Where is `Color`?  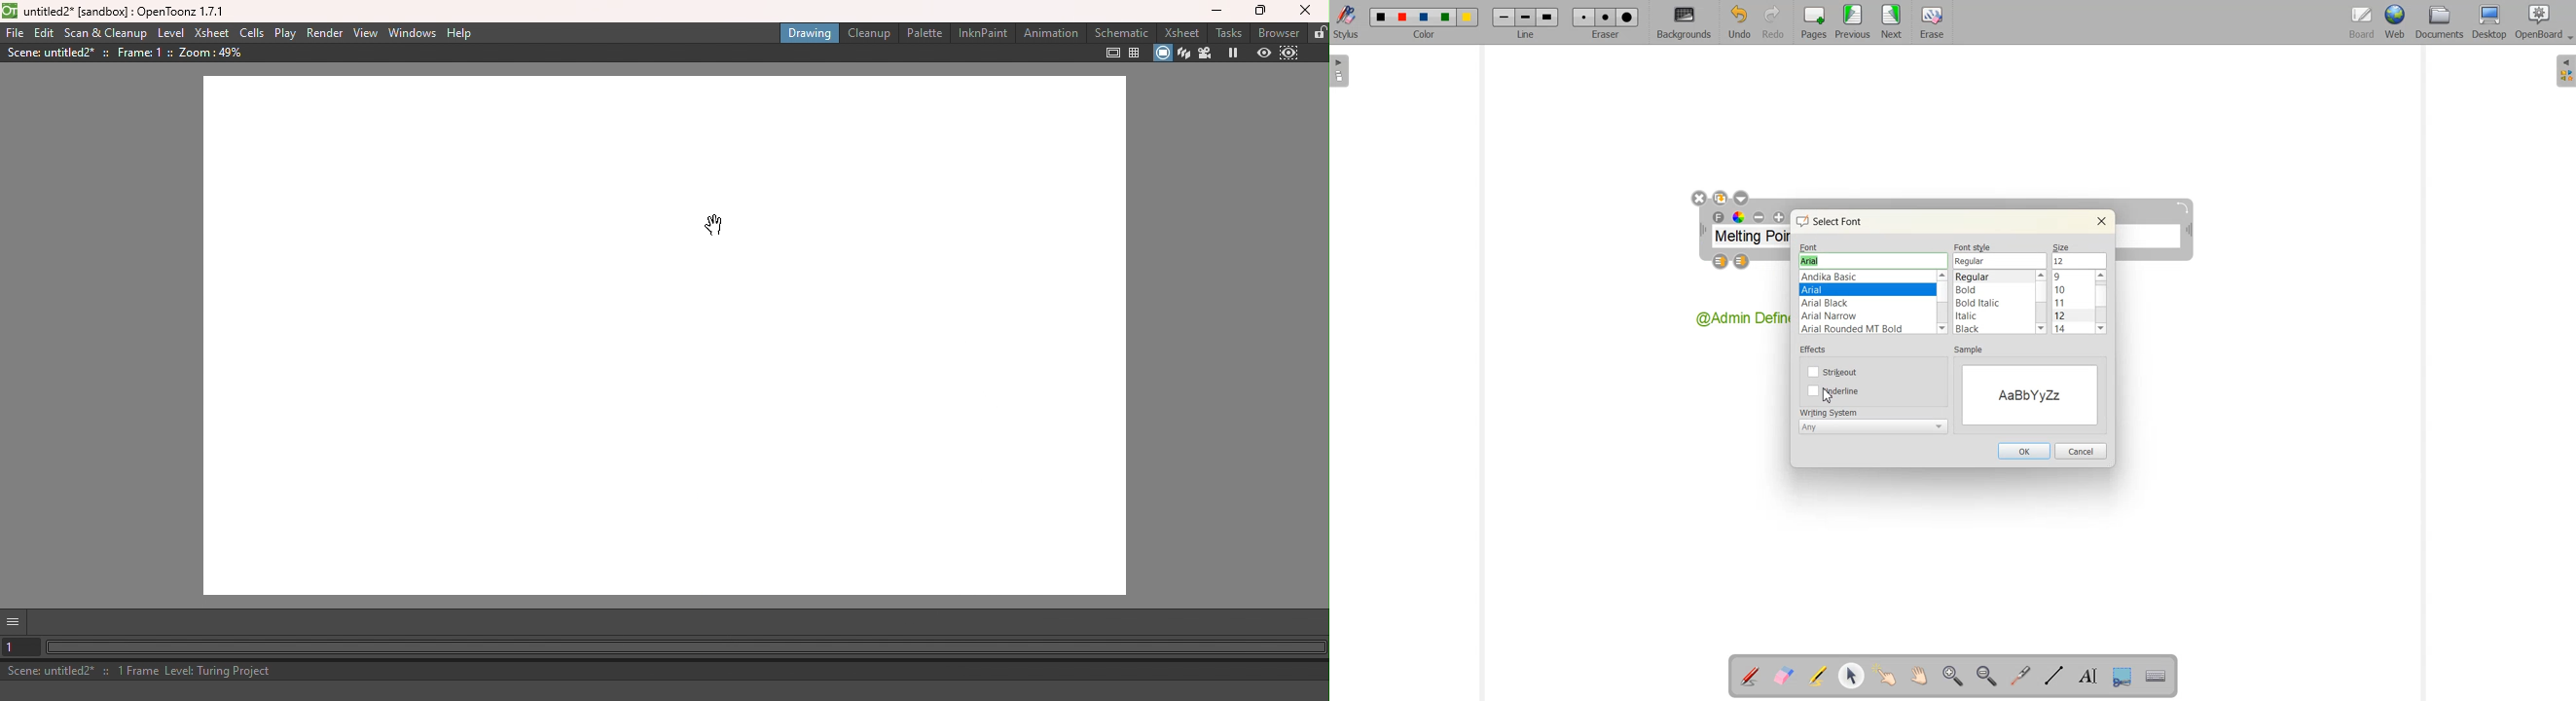
Color is located at coordinates (1426, 23).